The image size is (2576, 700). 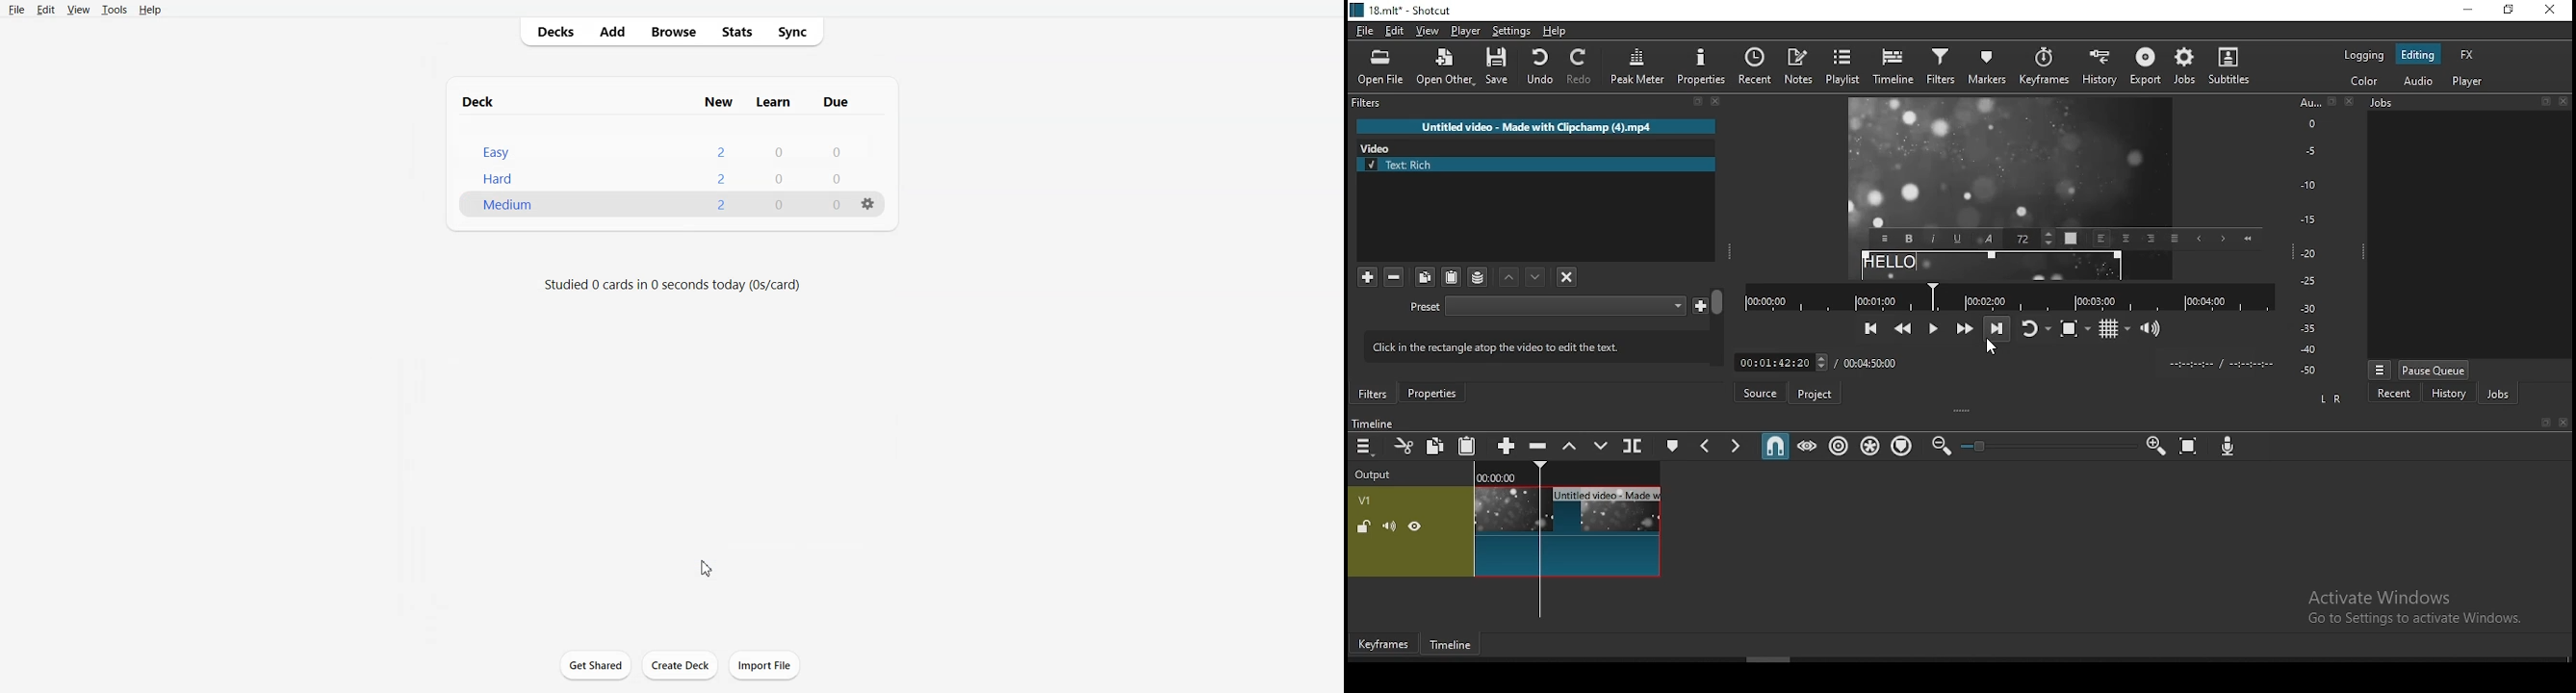 I want to click on Close, so click(x=2563, y=101).